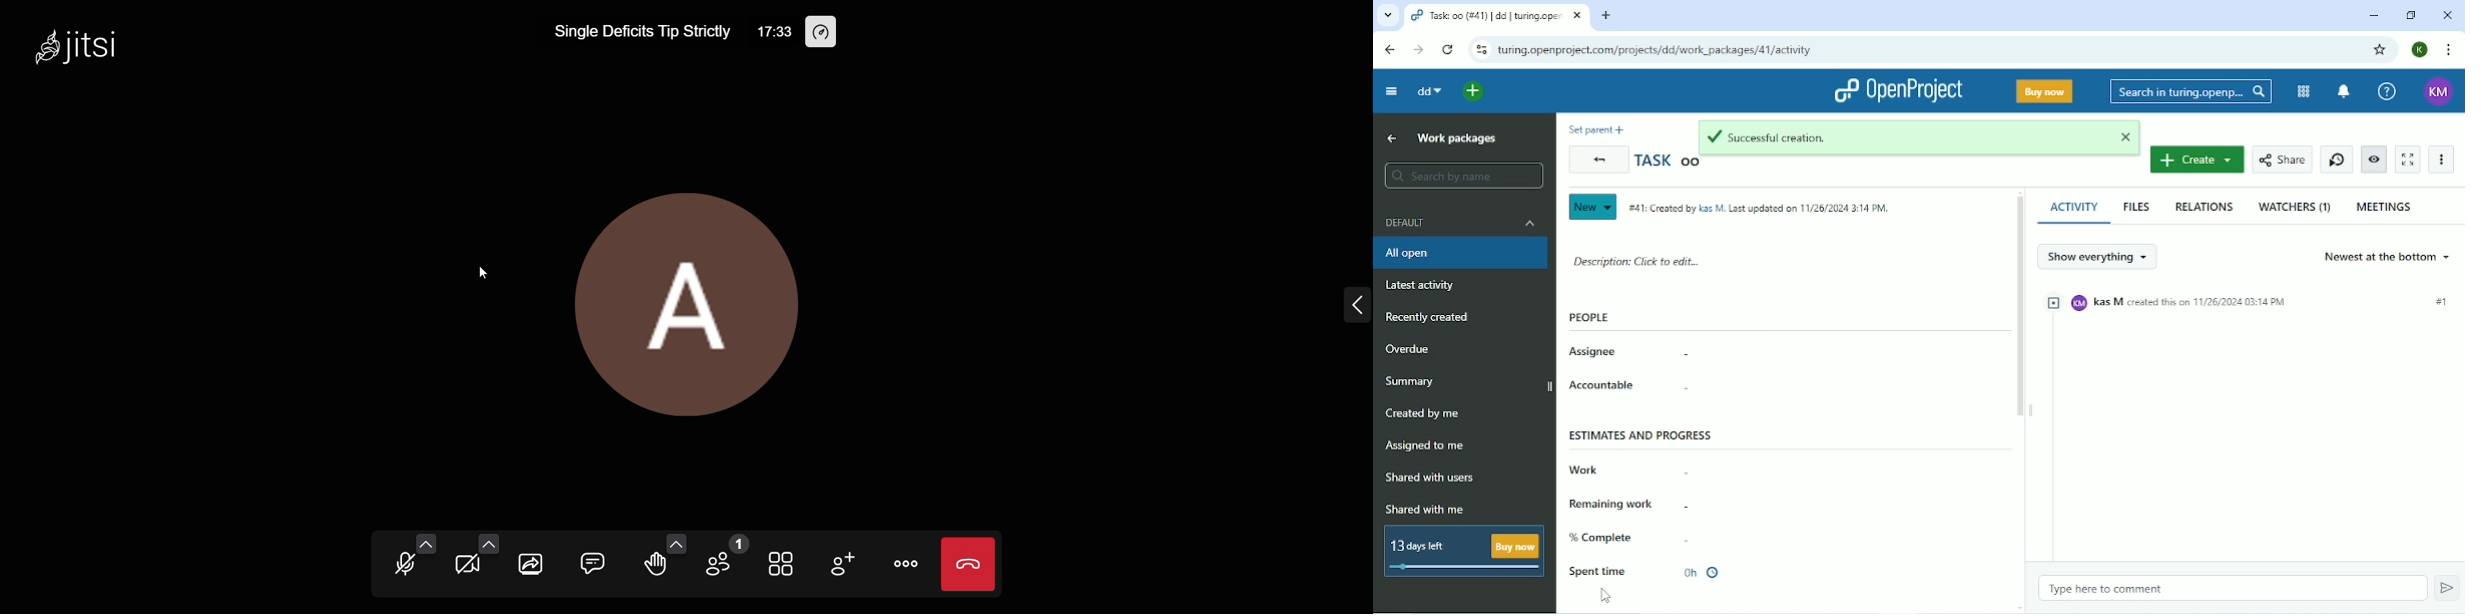 This screenshot has width=2492, height=616. I want to click on Work packages, so click(1456, 138).